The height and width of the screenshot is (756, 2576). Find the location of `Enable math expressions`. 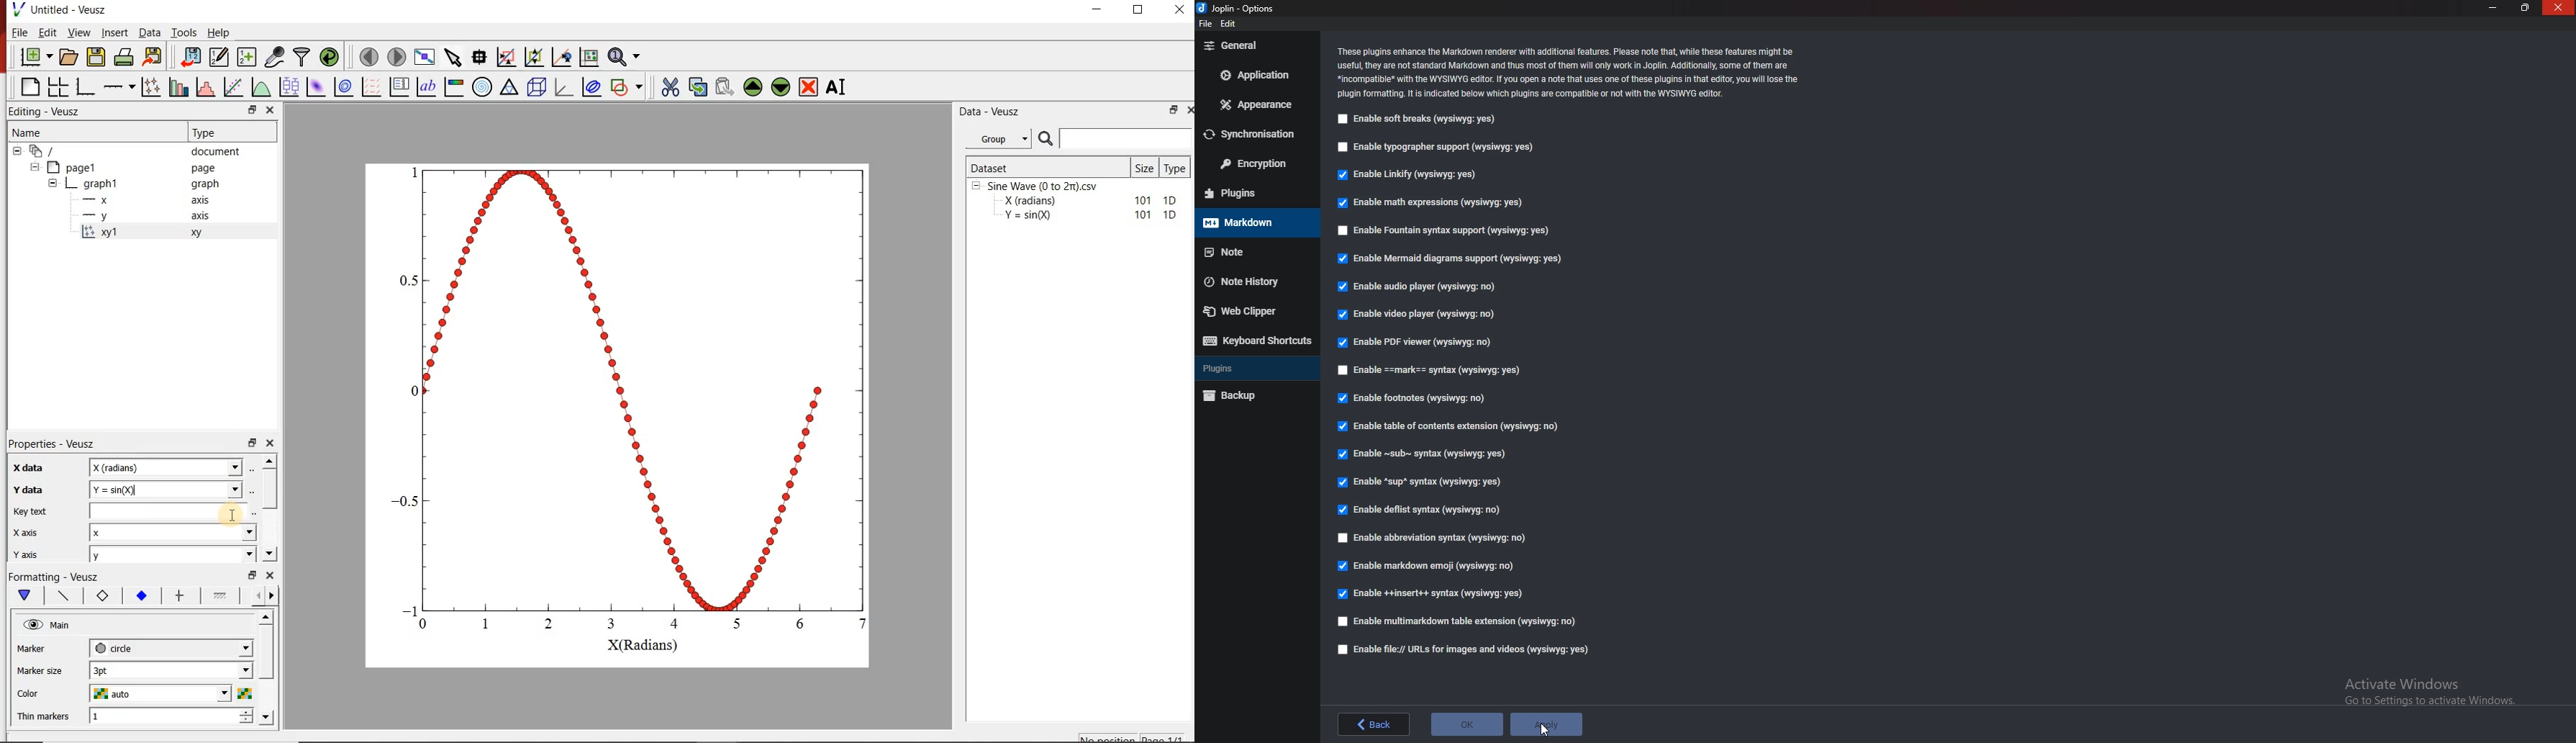

Enable math expressions is located at coordinates (1432, 205).